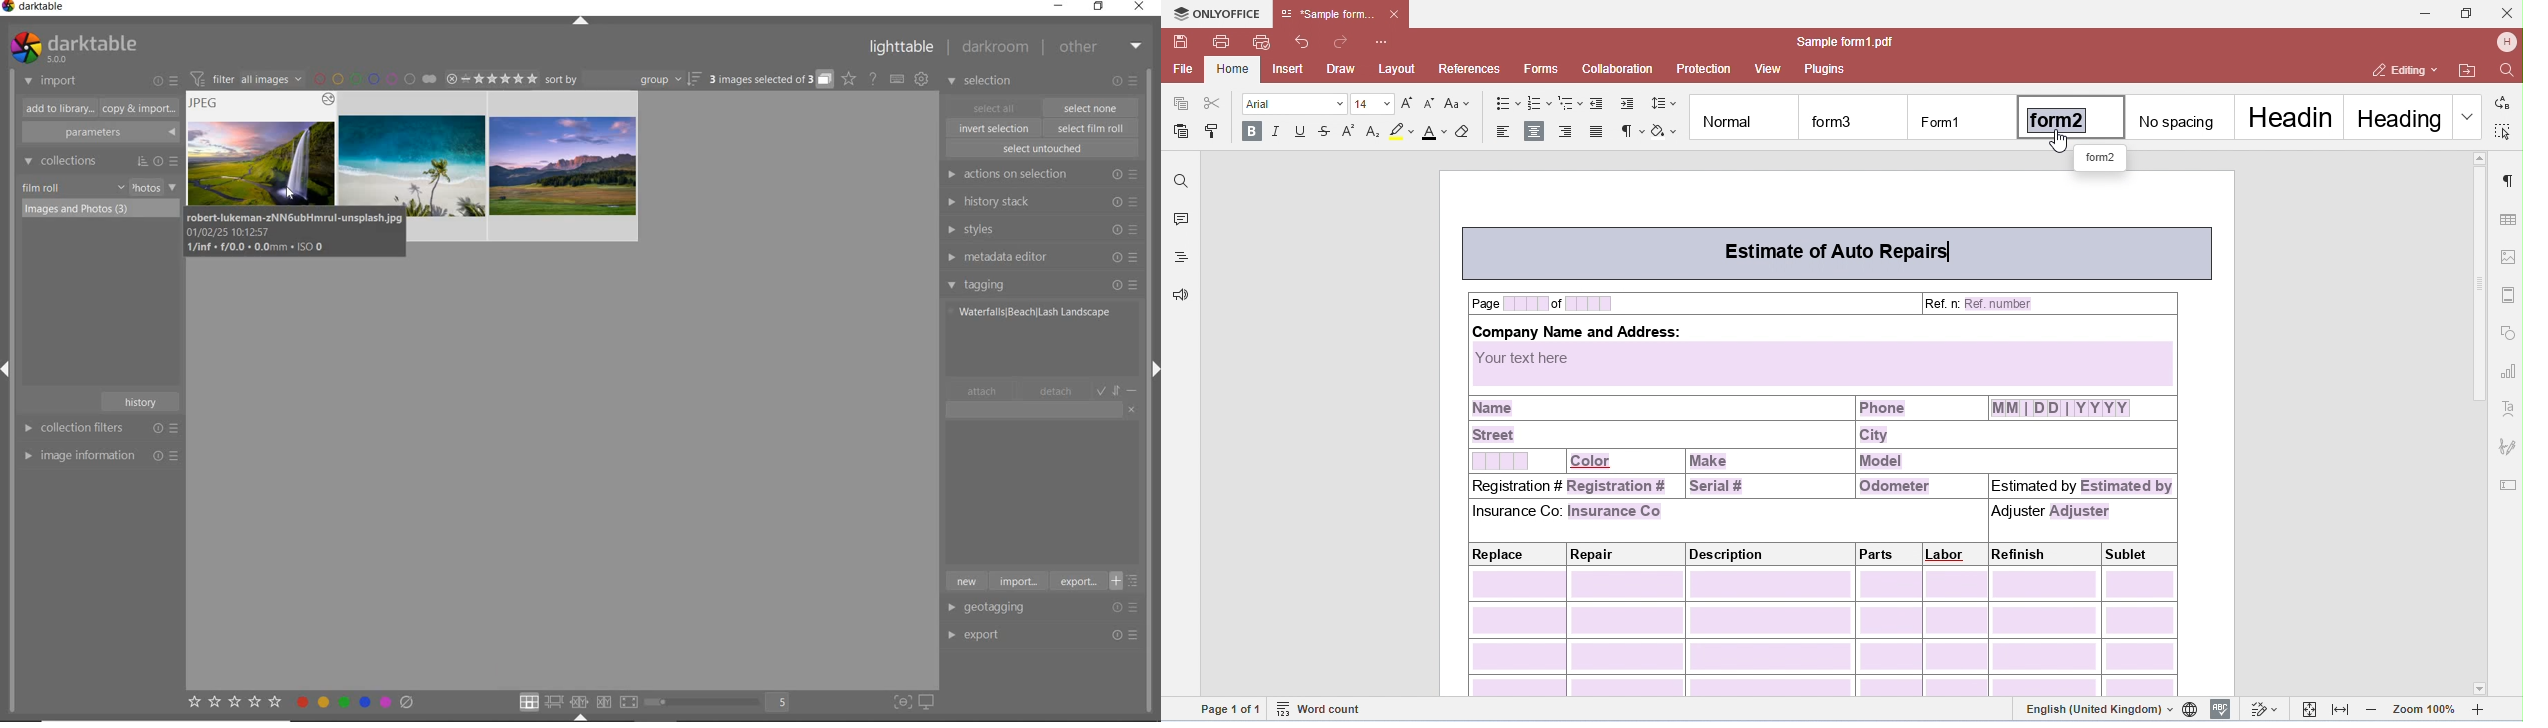 This screenshot has height=728, width=2548. I want to click on select all, so click(994, 107).